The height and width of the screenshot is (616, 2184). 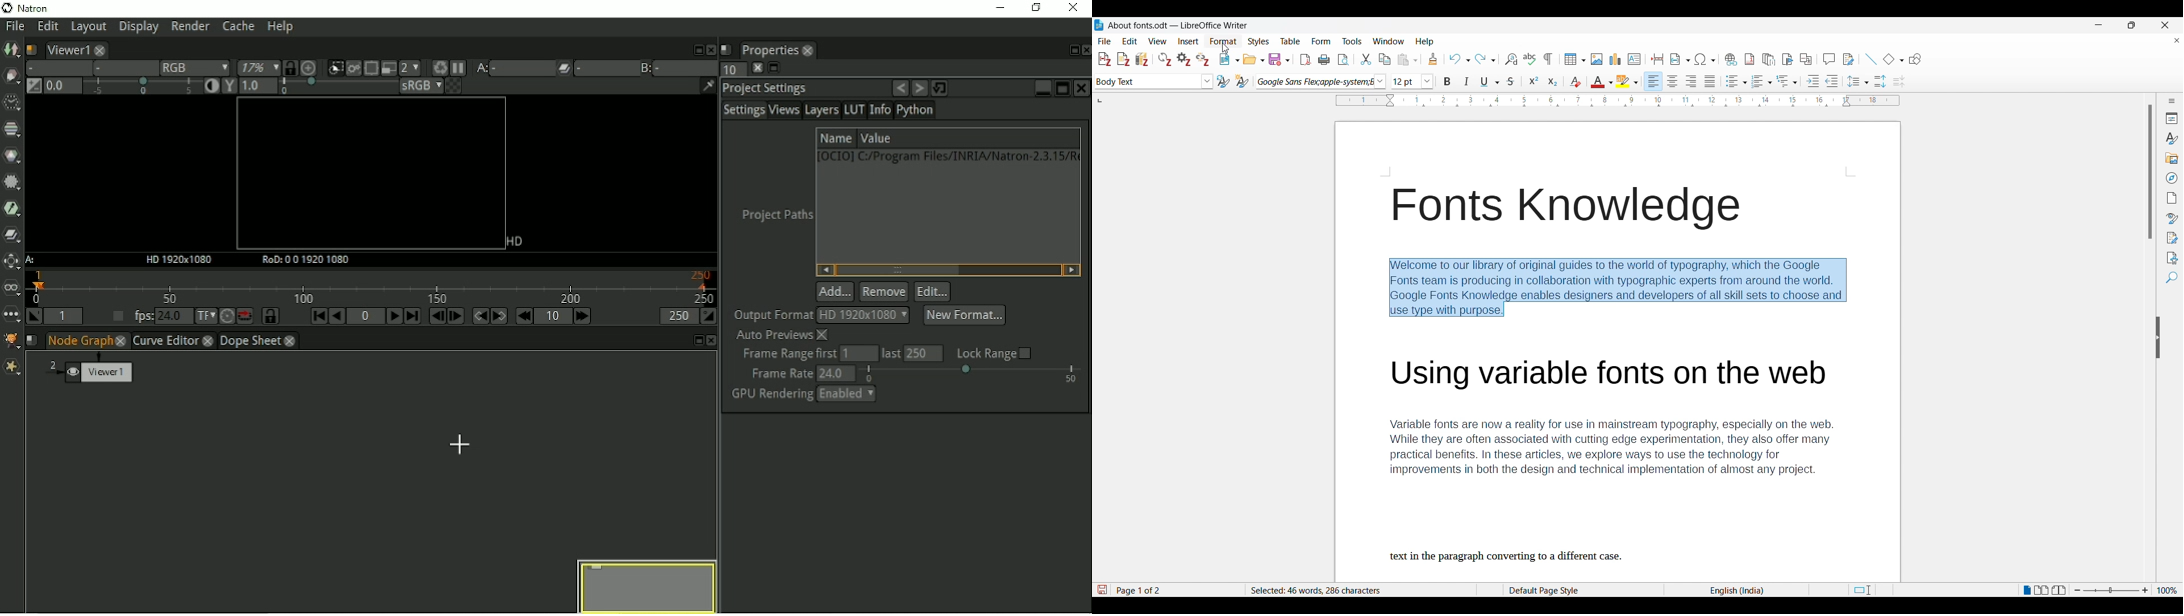 What do you see at coordinates (1389, 42) in the screenshot?
I see `Window menu` at bounding box center [1389, 42].